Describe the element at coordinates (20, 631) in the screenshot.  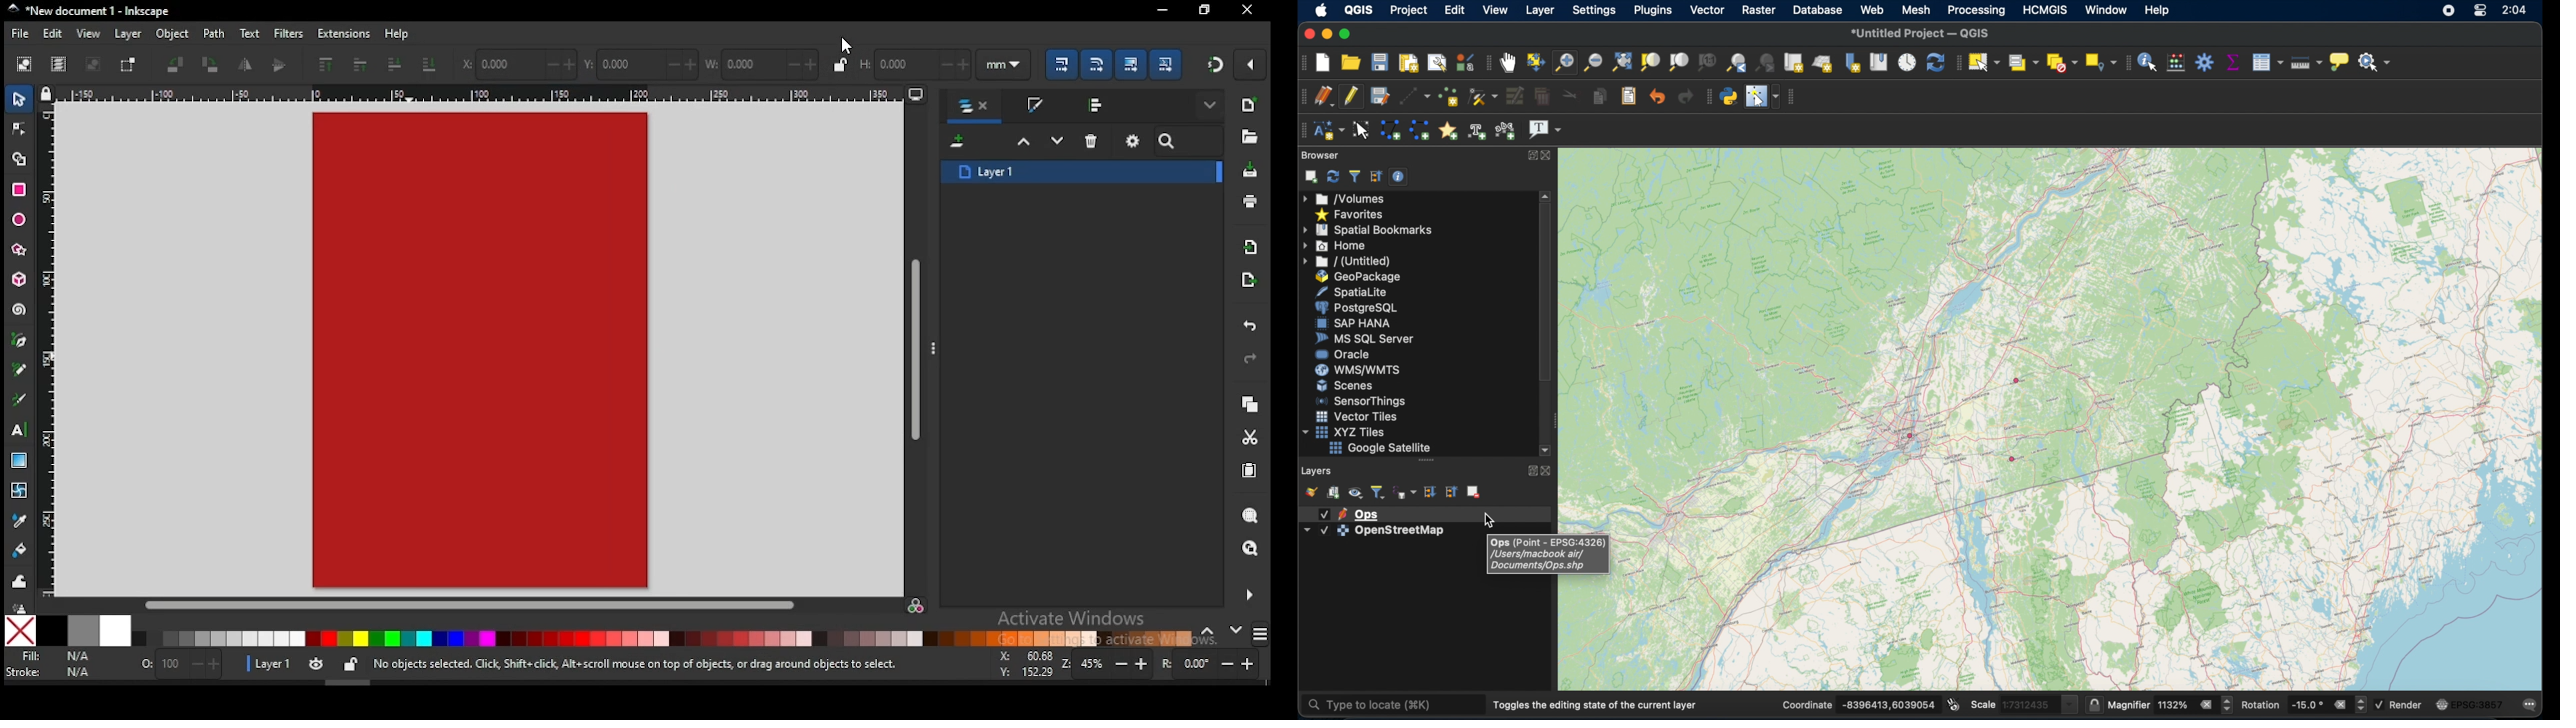
I see `none` at that location.